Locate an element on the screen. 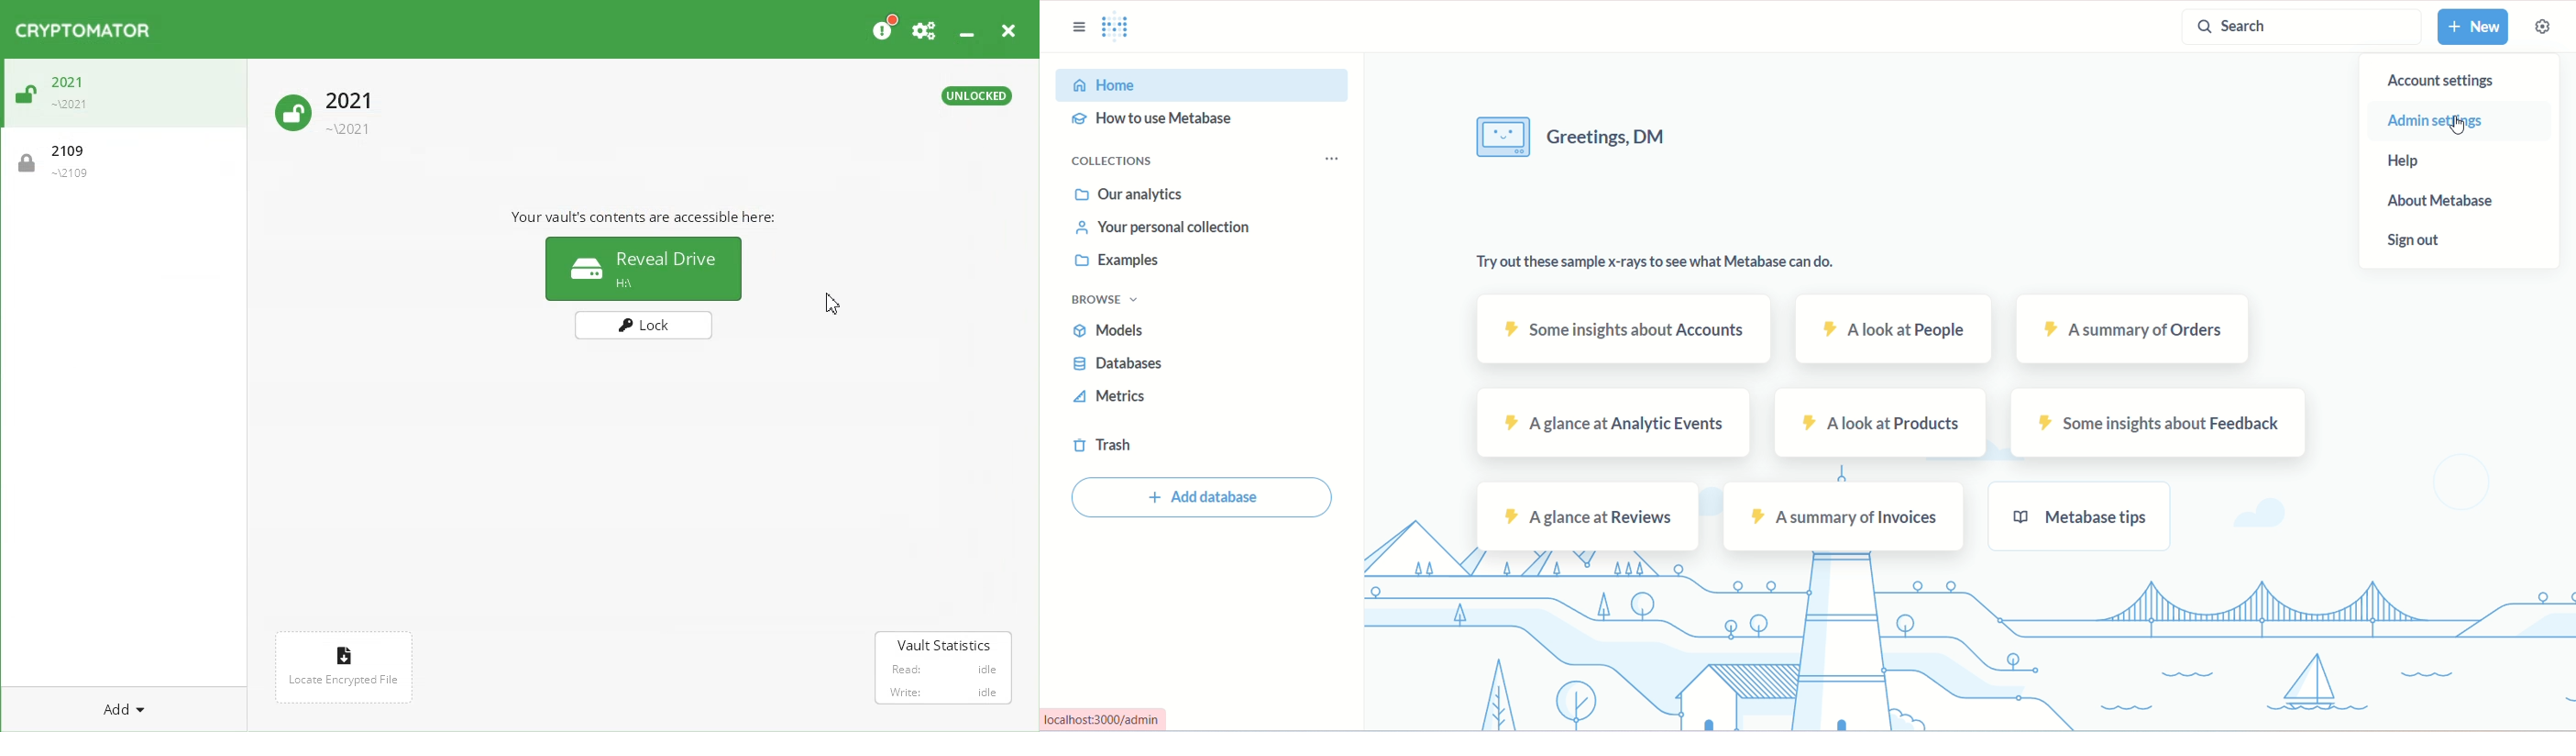 Image resolution: width=2576 pixels, height=756 pixels. metabase tips is located at coordinates (2085, 517).